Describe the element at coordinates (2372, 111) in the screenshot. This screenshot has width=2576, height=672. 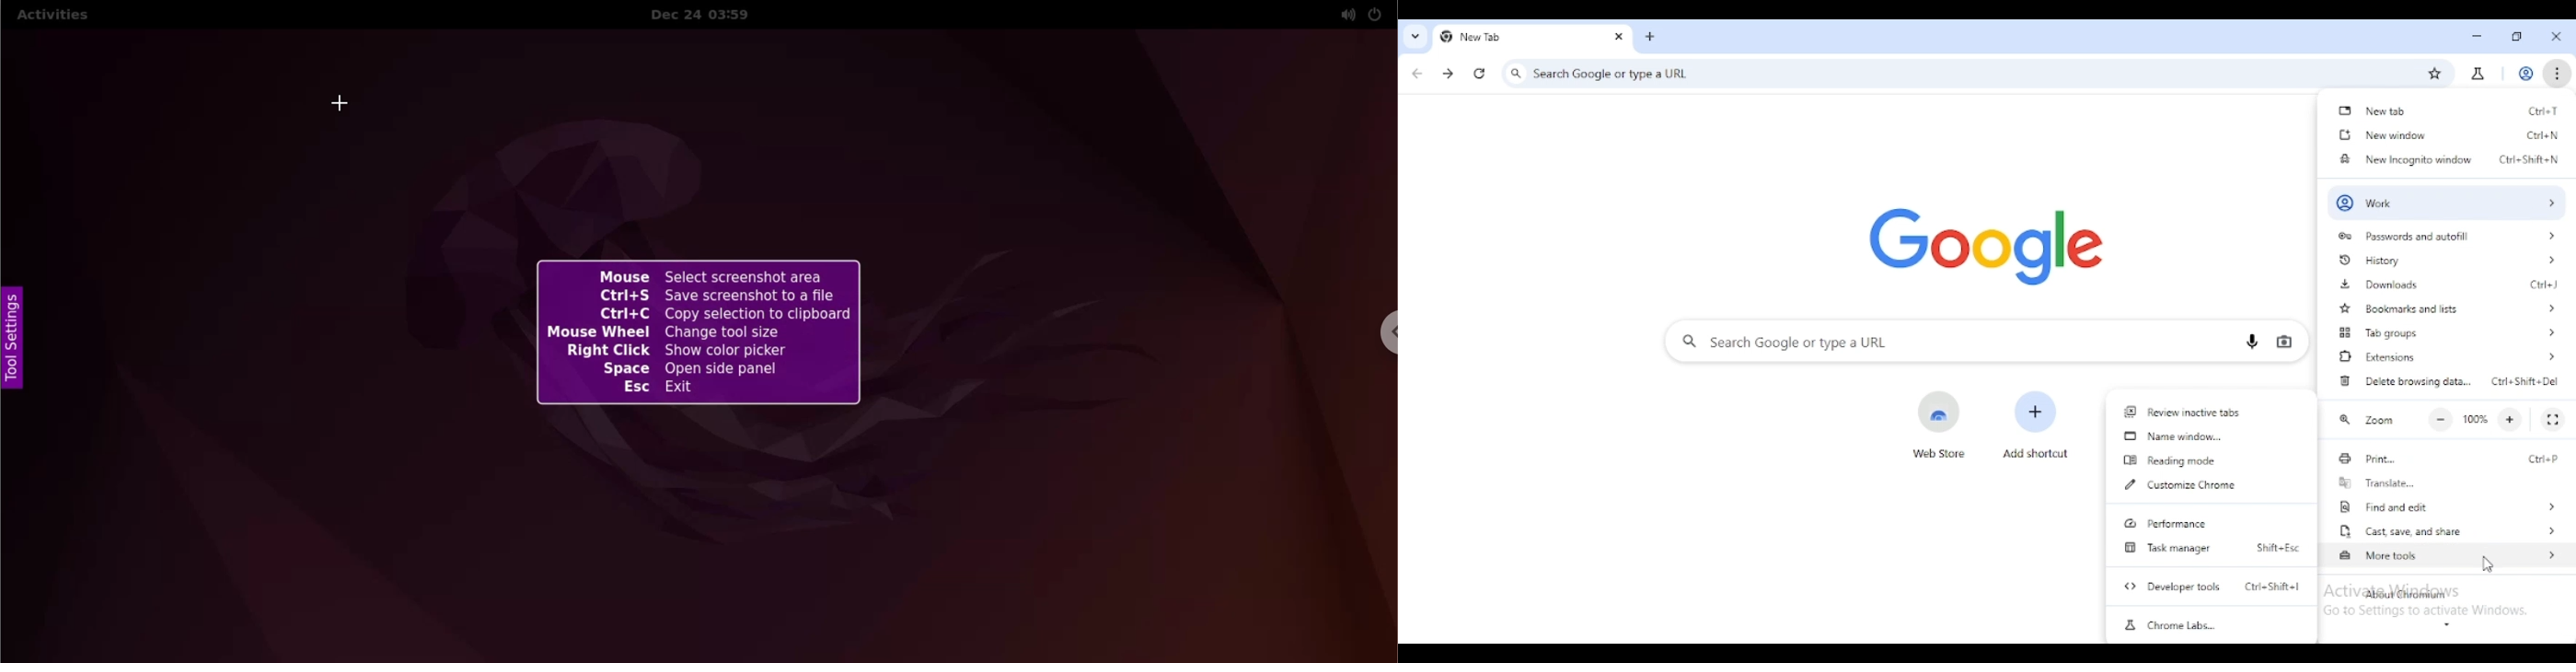
I see `new tab` at that location.